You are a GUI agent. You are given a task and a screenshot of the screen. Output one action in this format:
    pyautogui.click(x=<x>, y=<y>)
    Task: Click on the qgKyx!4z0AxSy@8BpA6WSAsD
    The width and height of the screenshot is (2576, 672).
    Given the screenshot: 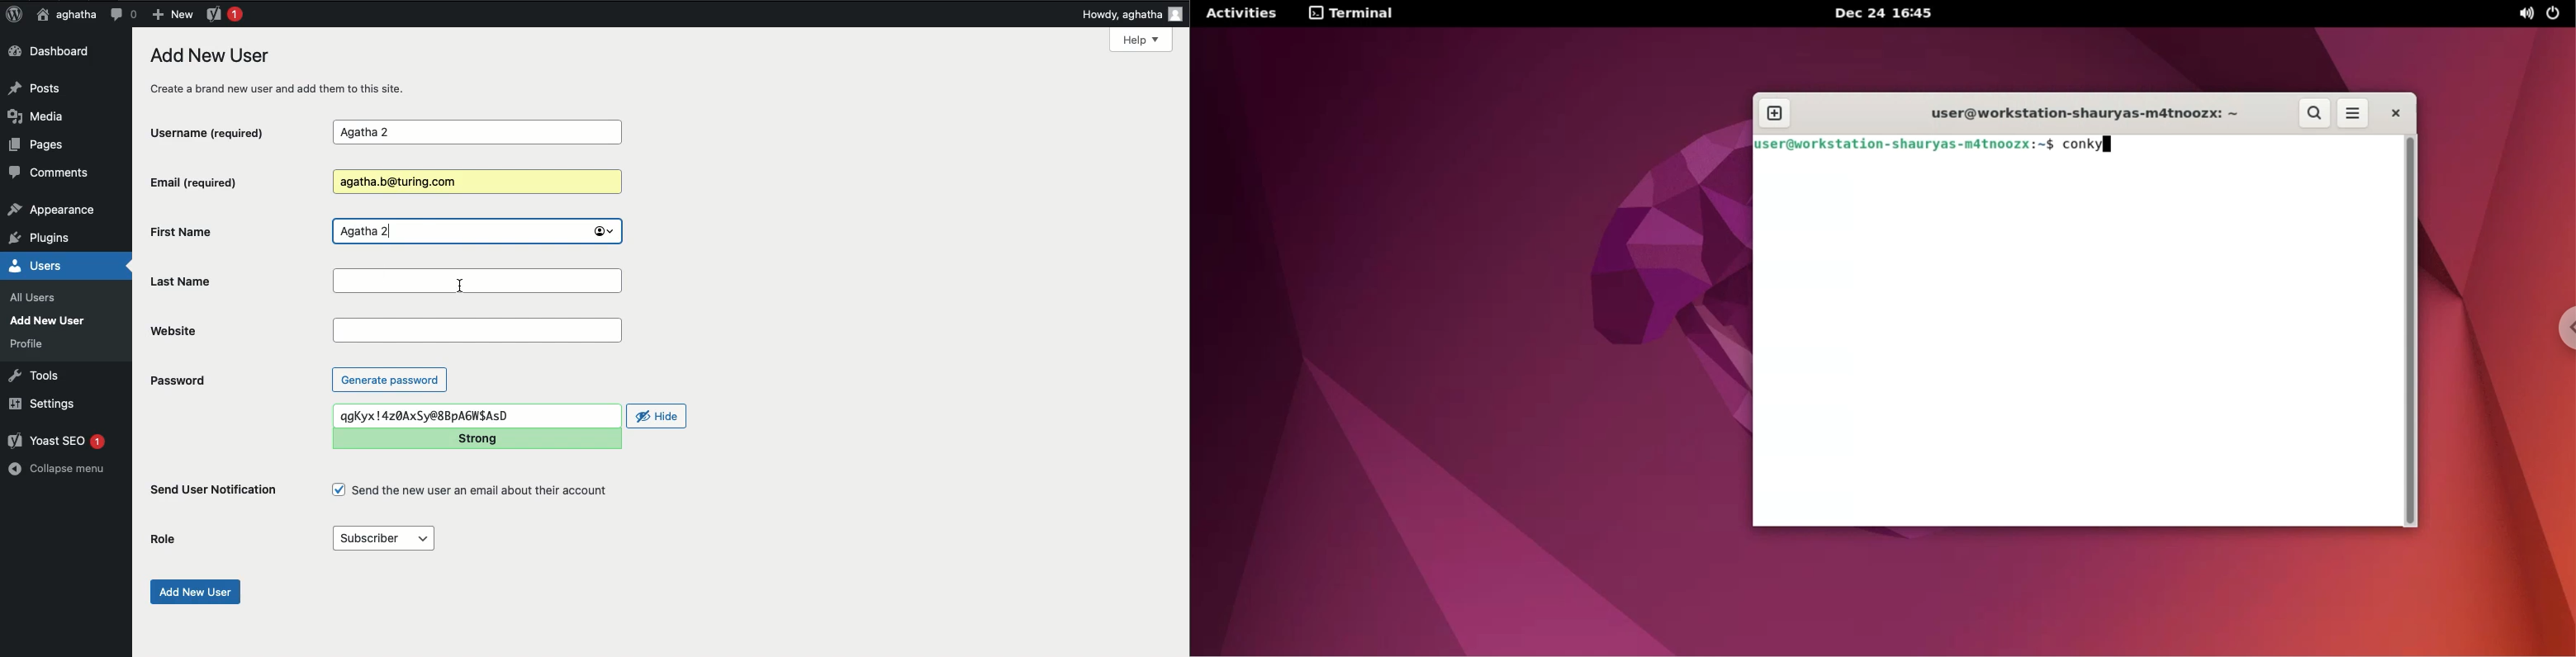 What is the action you would take?
    pyautogui.click(x=477, y=416)
    